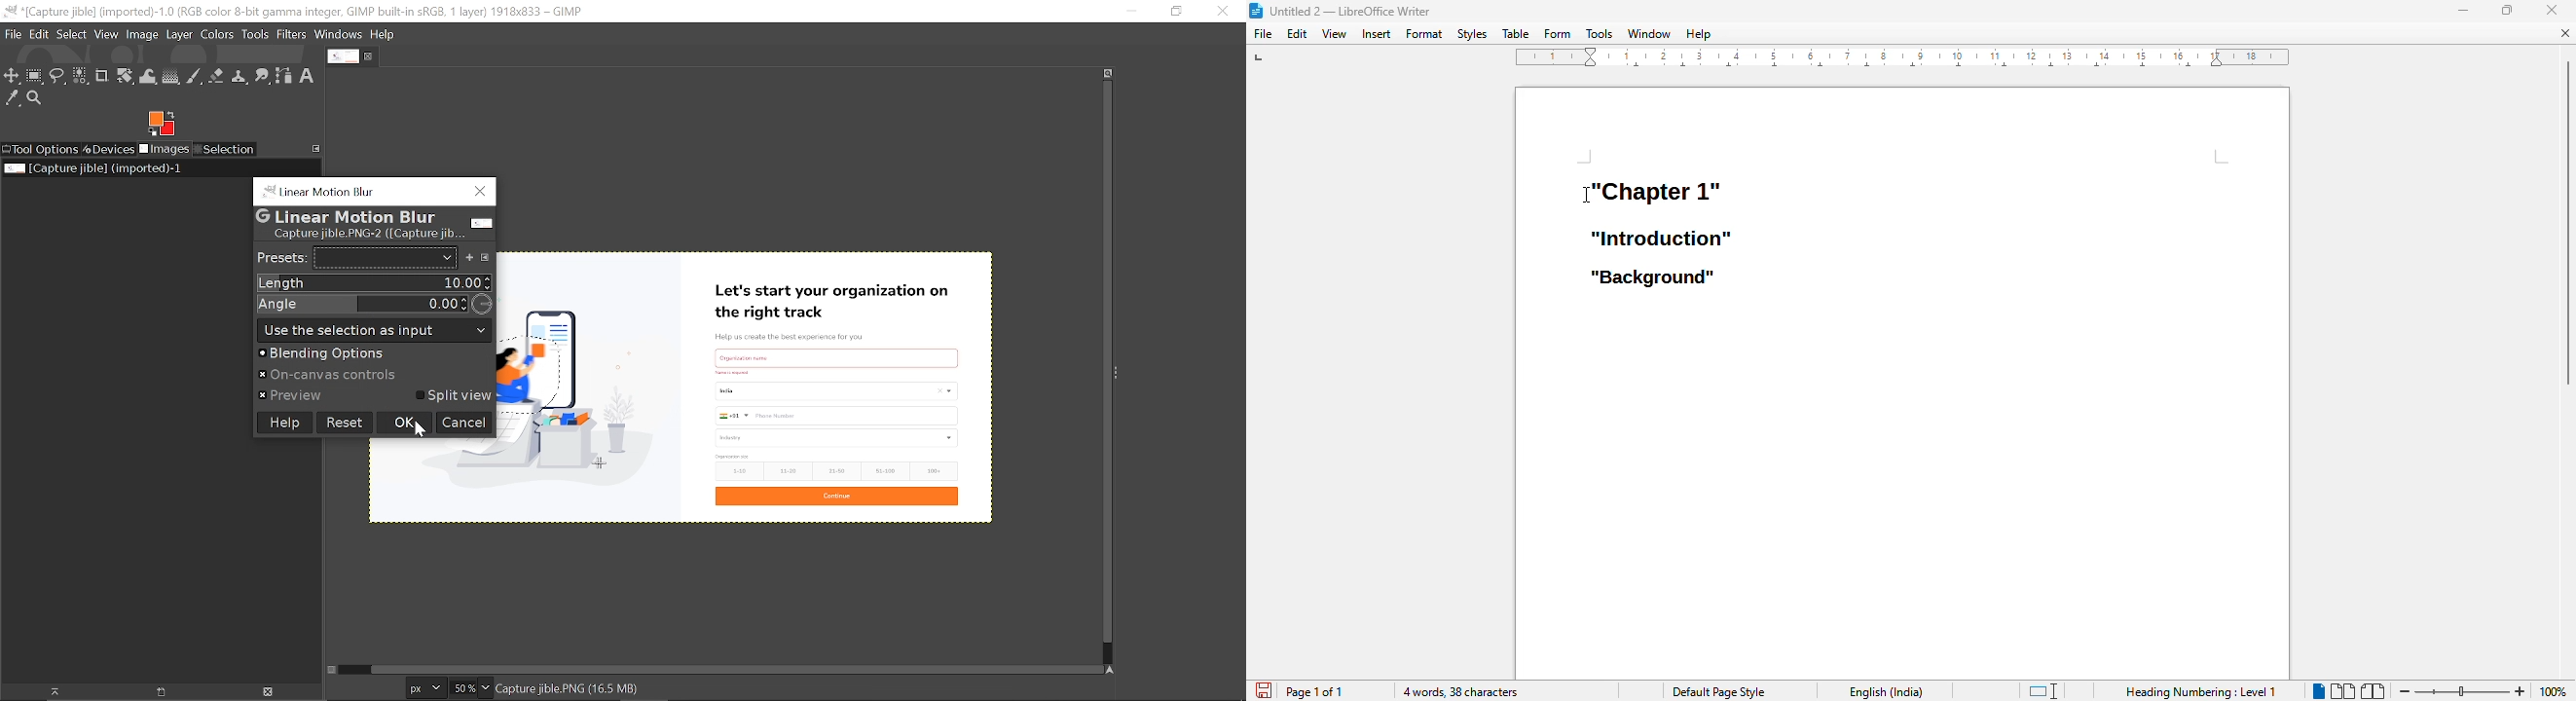 The height and width of the screenshot is (728, 2576). I want to click on Cancel, so click(463, 424).